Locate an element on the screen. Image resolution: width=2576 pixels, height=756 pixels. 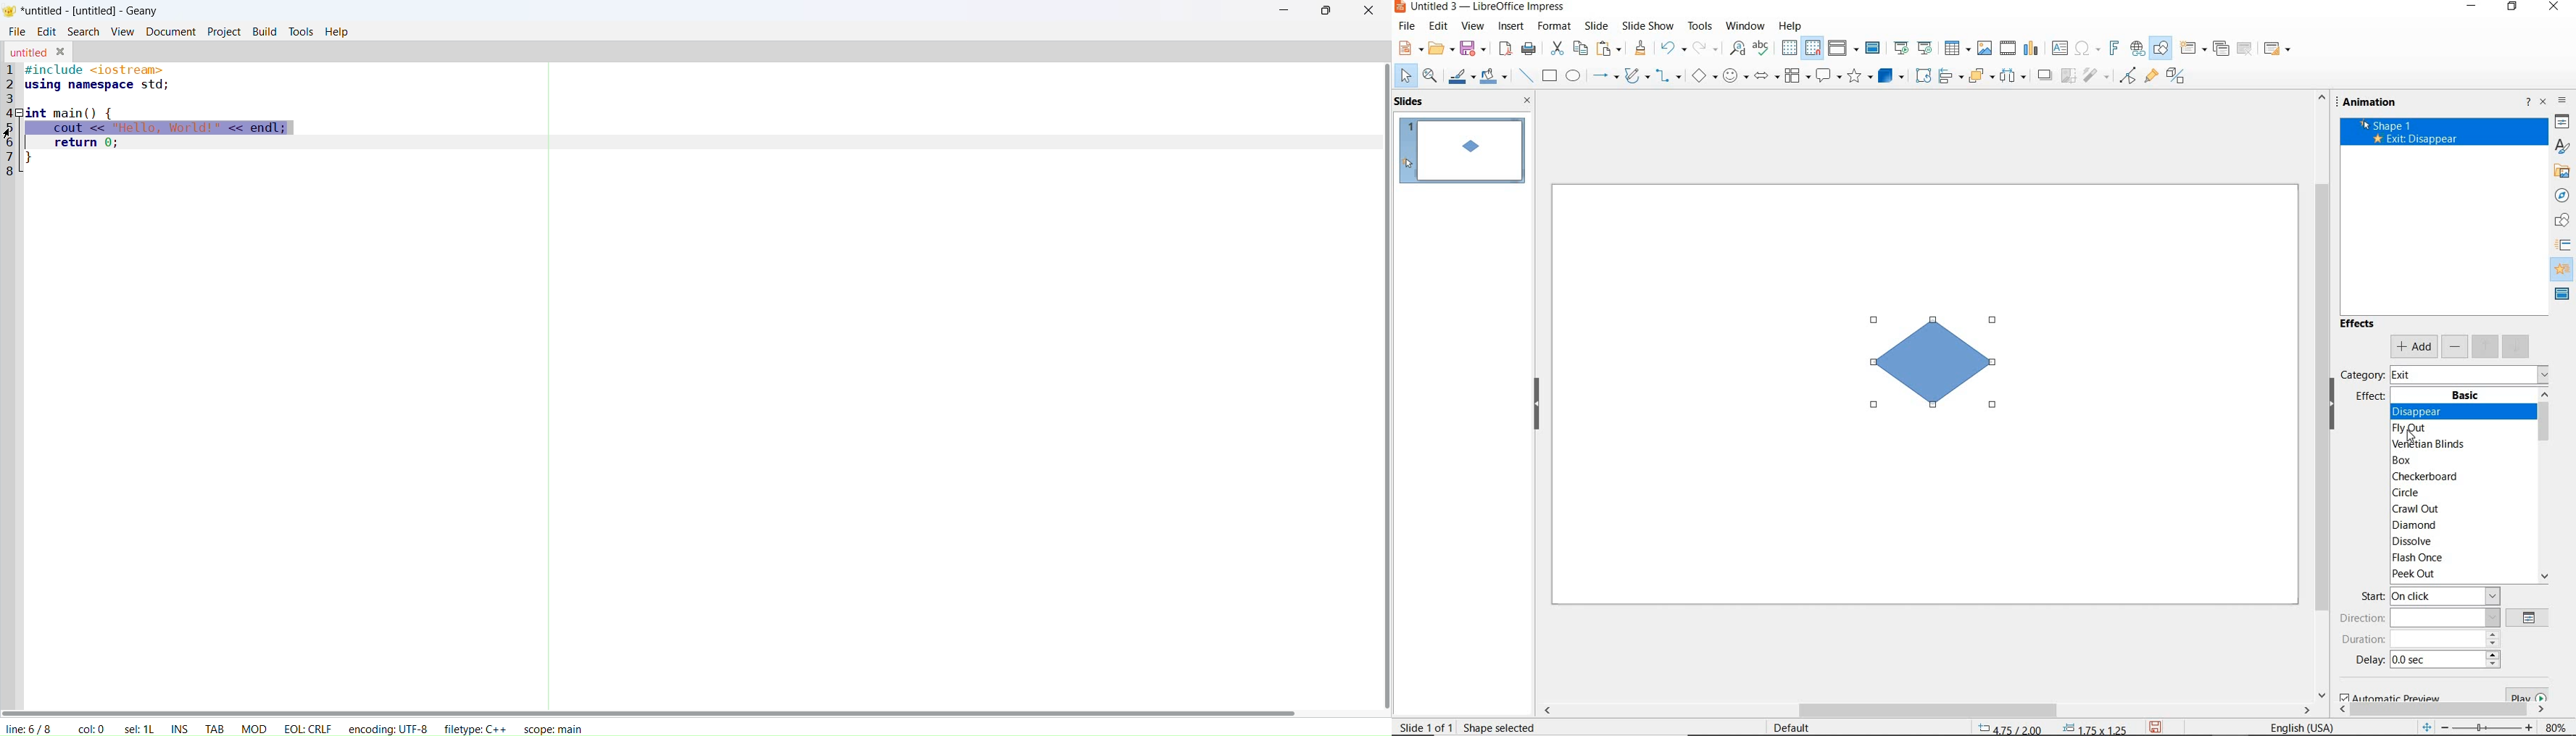
styles is located at coordinates (2563, 147).